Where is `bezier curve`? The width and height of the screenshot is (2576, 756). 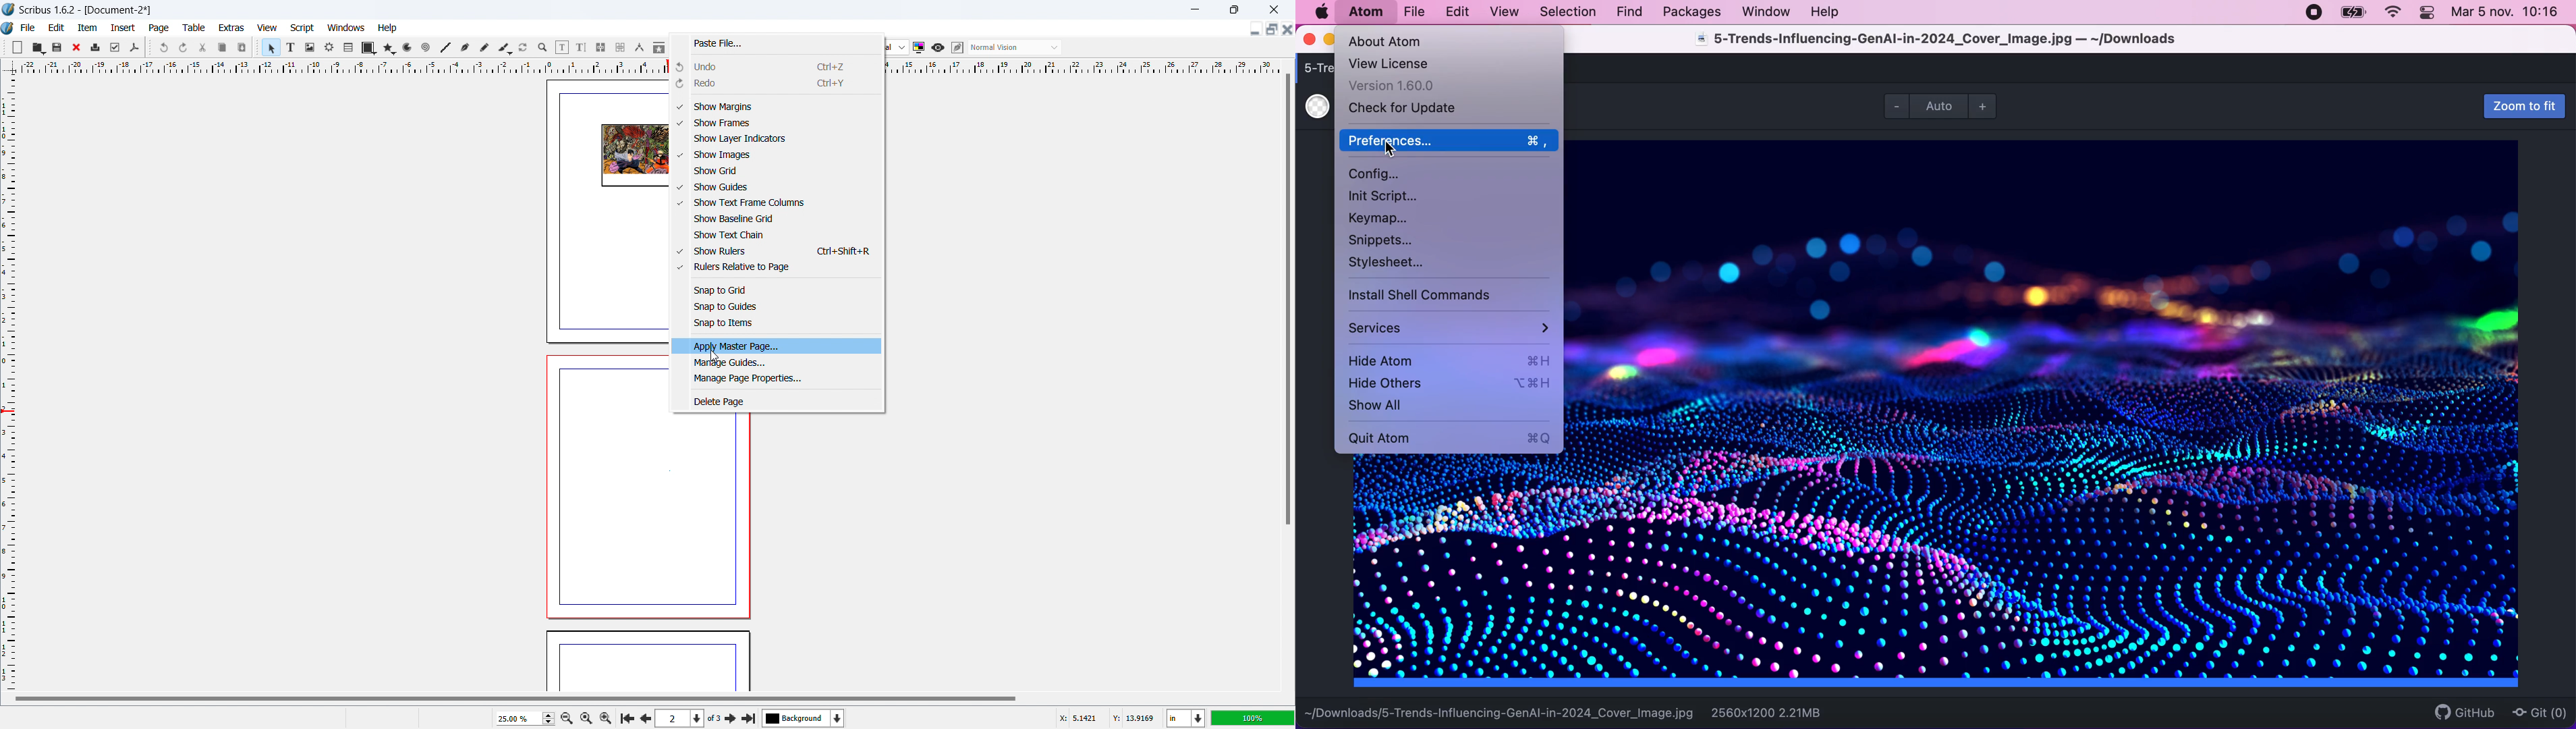 bezier curve is located at coordinates (465, 48).